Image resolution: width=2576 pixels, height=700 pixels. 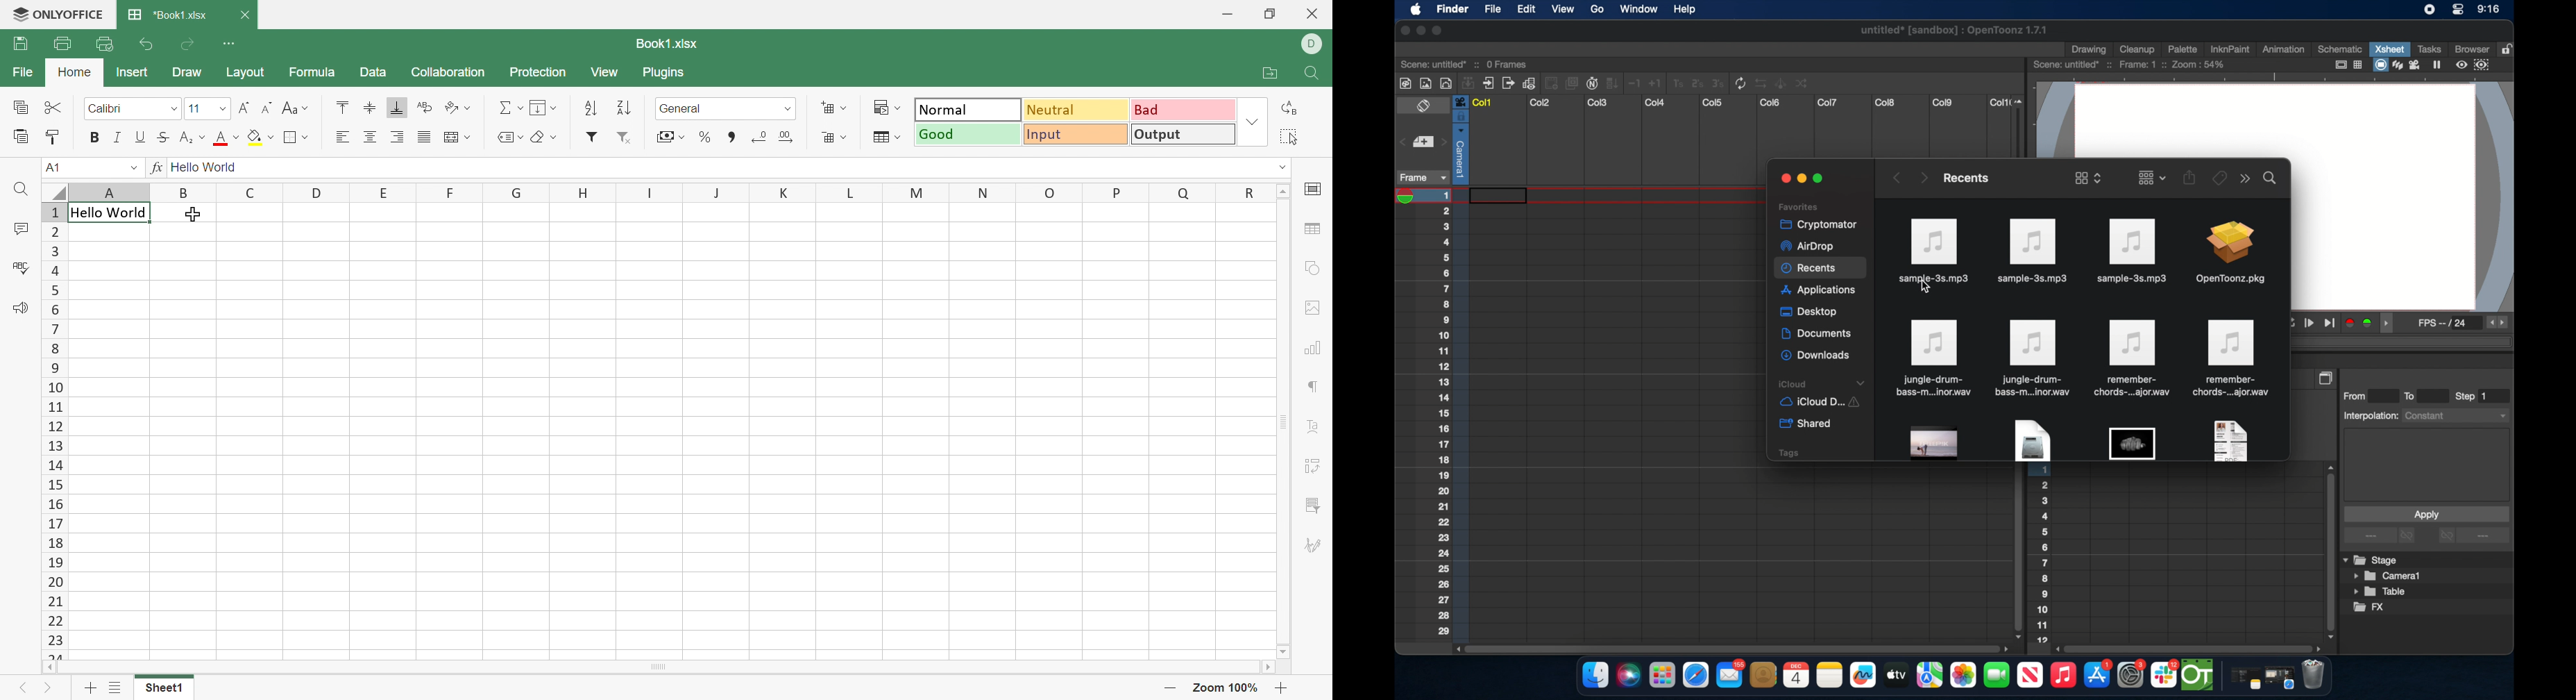 What do you see at coordinates (1285, 422) in the screenshot?
I see `Scroll bar` at bounding box center [1285, 422].